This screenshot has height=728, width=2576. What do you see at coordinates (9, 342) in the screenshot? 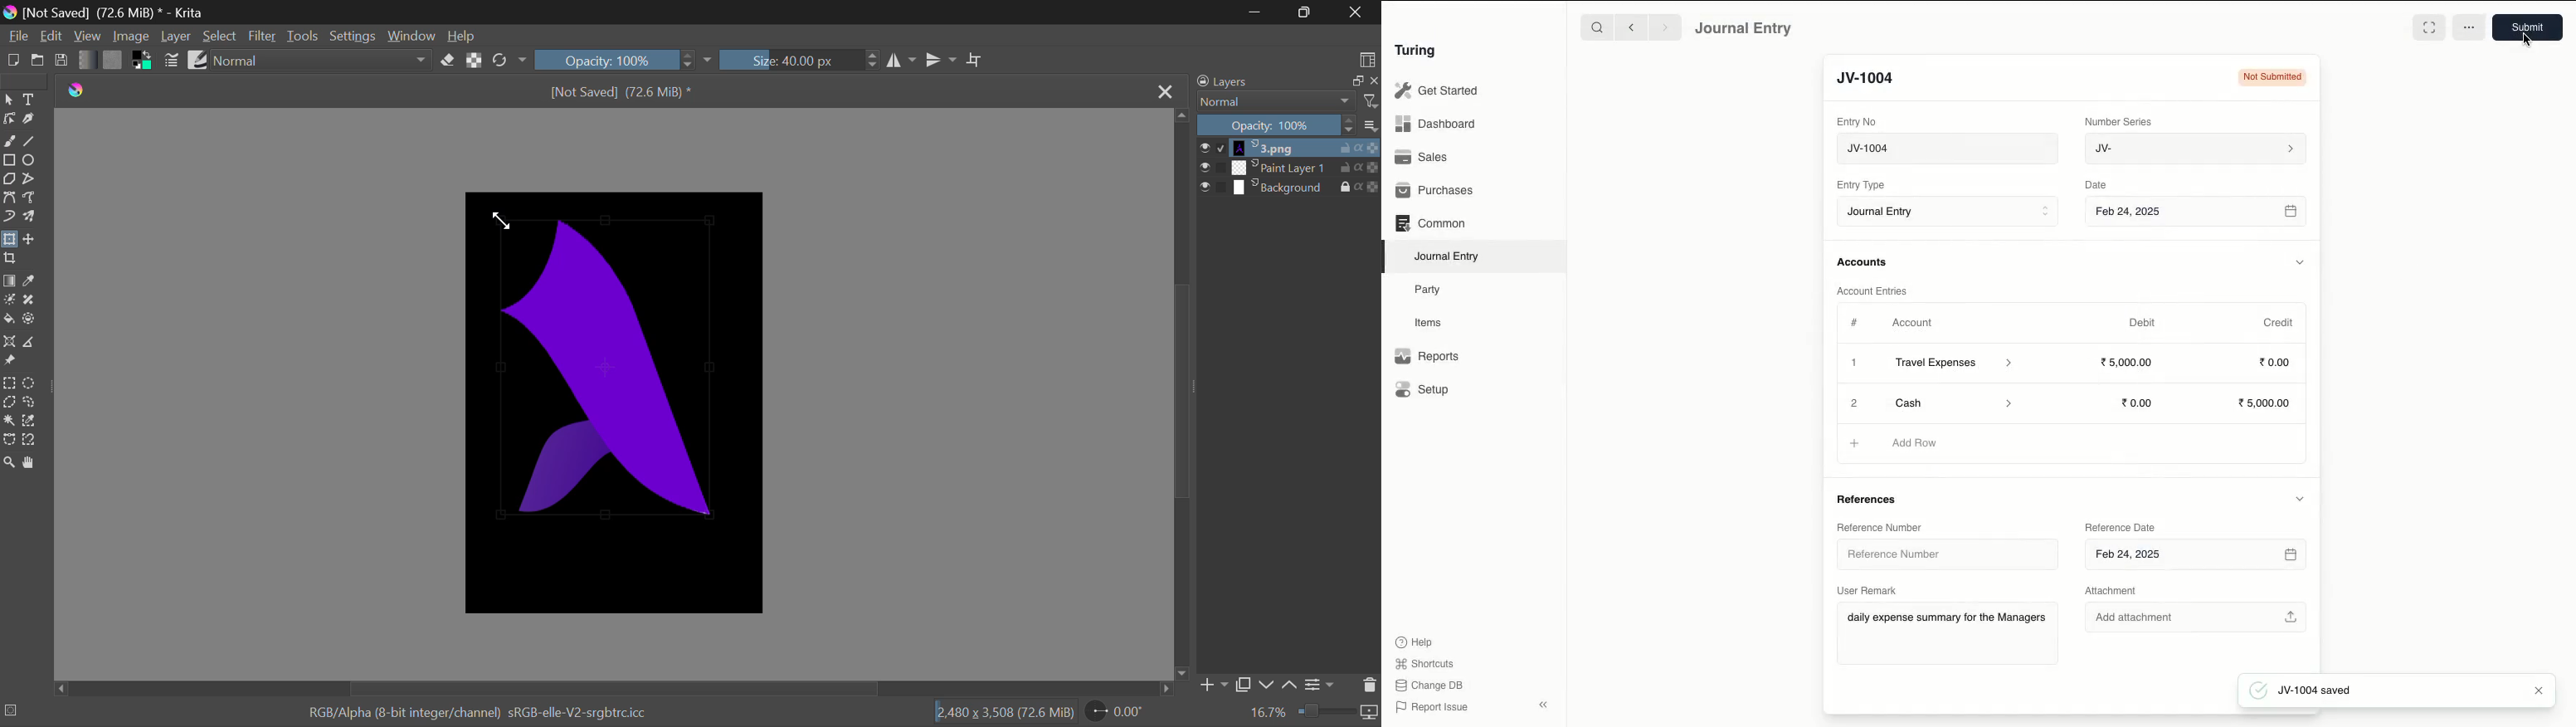
I see `Assistant Tool` at bounding box center [9, 342].